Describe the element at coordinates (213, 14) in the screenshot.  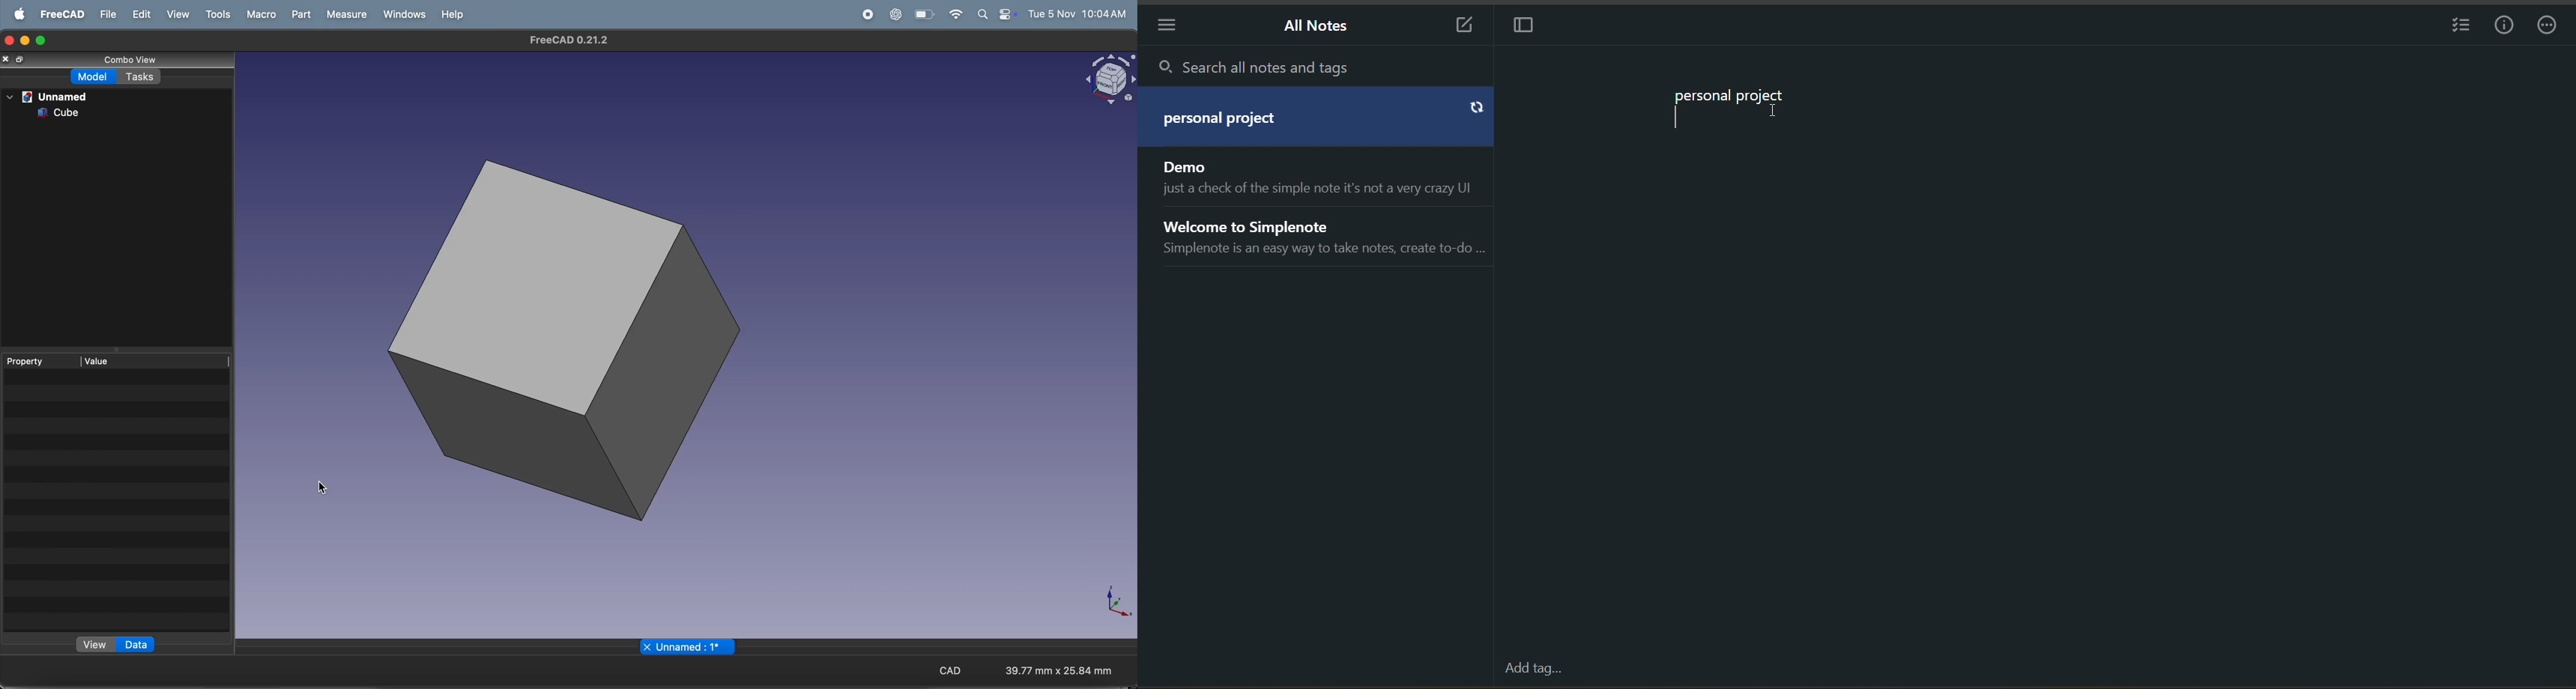
I see `tools` at that location.